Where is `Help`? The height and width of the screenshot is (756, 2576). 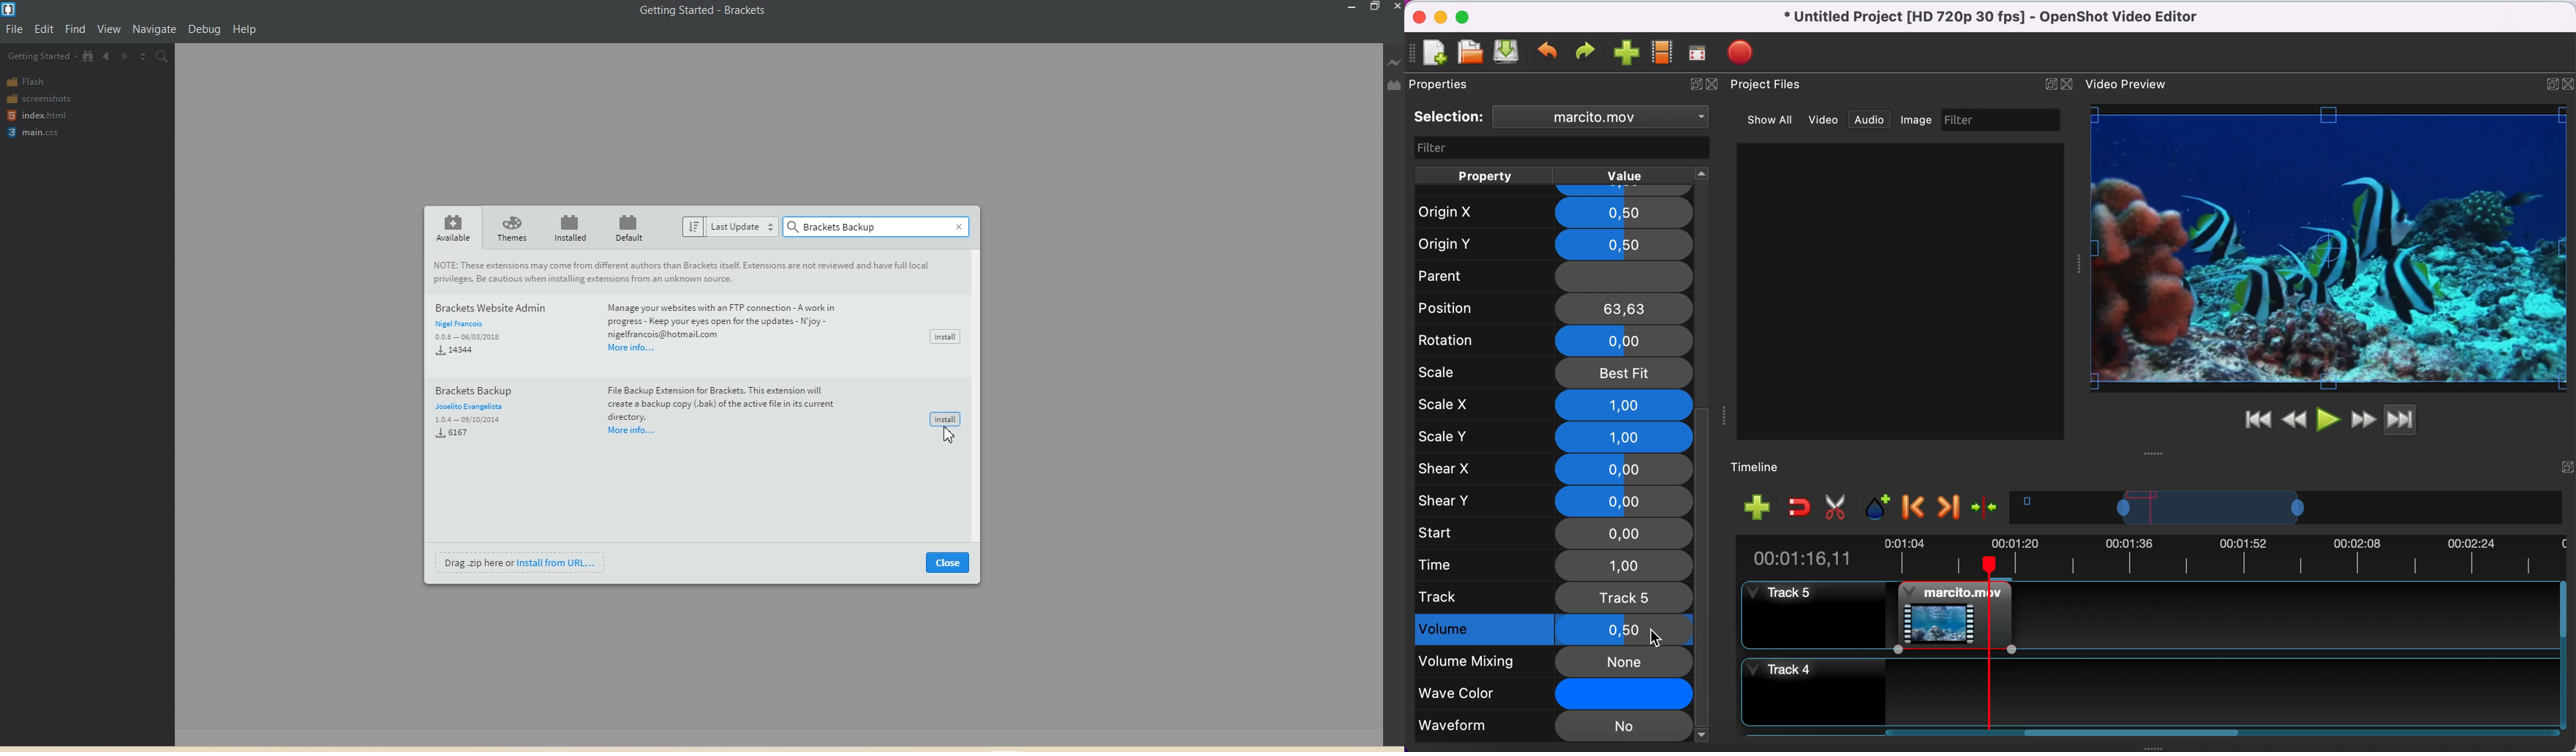
Help is located at coordinates (244, 29).